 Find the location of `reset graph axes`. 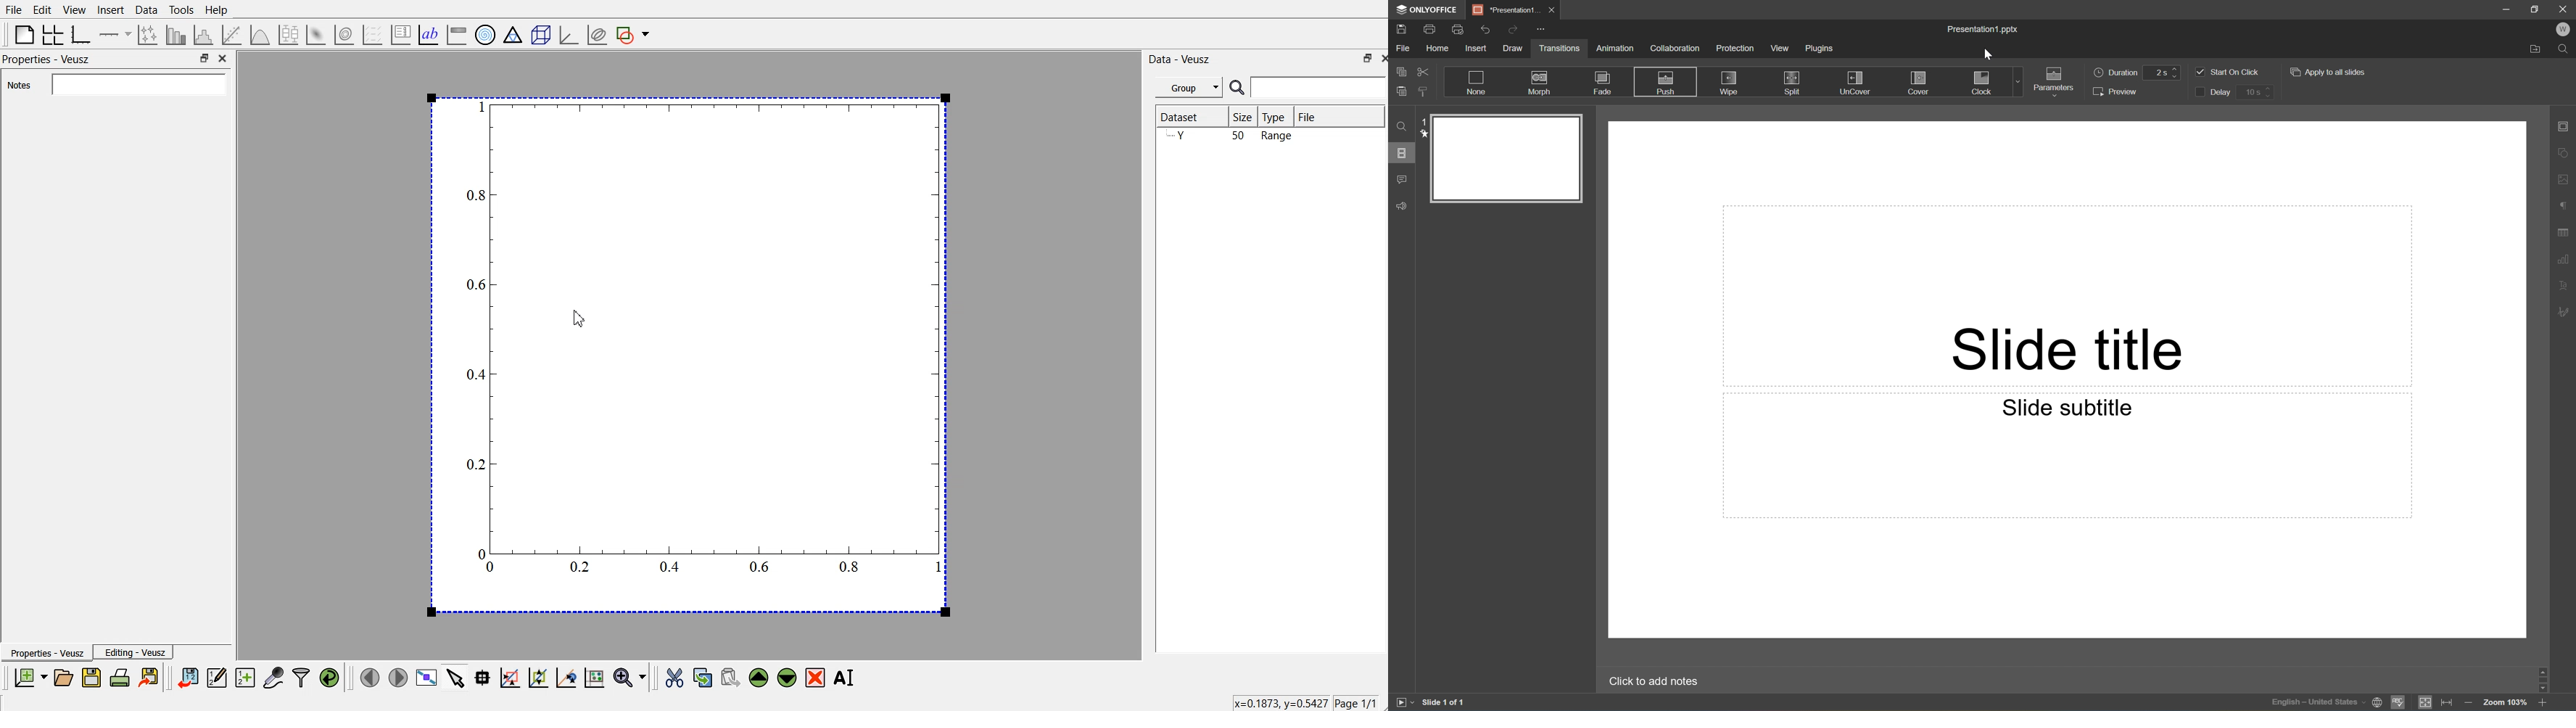

reset graph axes is located at coordinates (595, 680).